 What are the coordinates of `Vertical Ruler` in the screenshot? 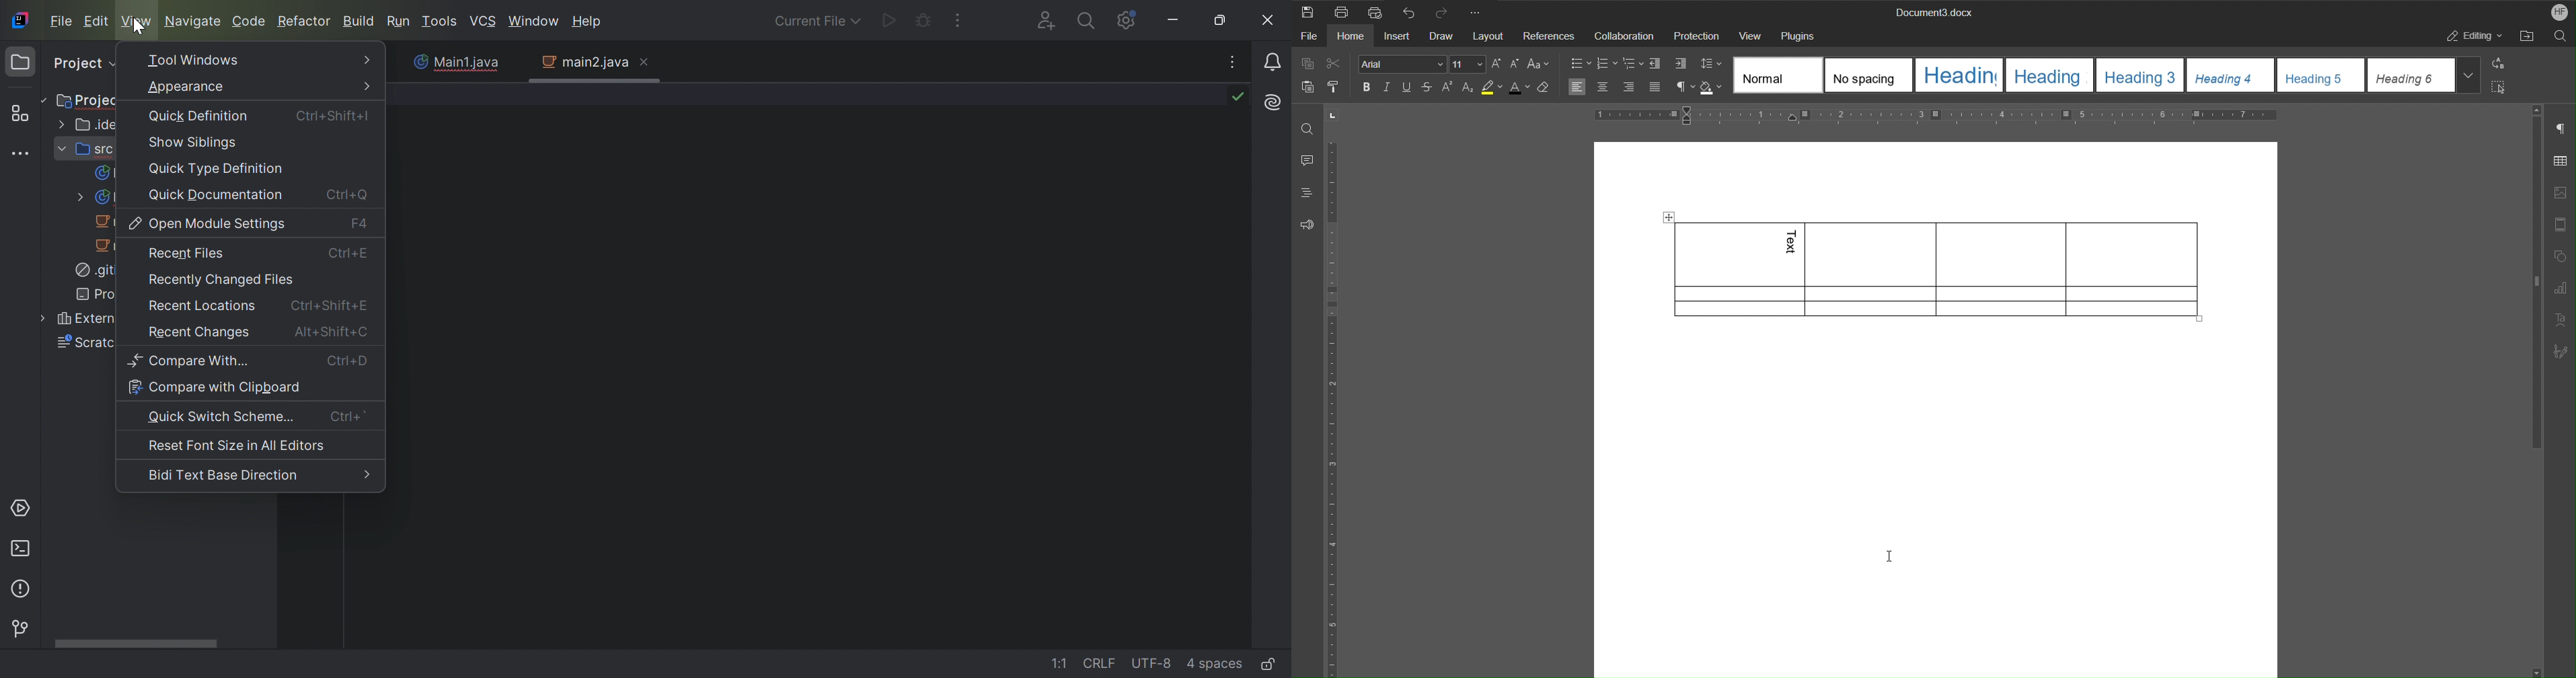 It's located at (1335, 409).